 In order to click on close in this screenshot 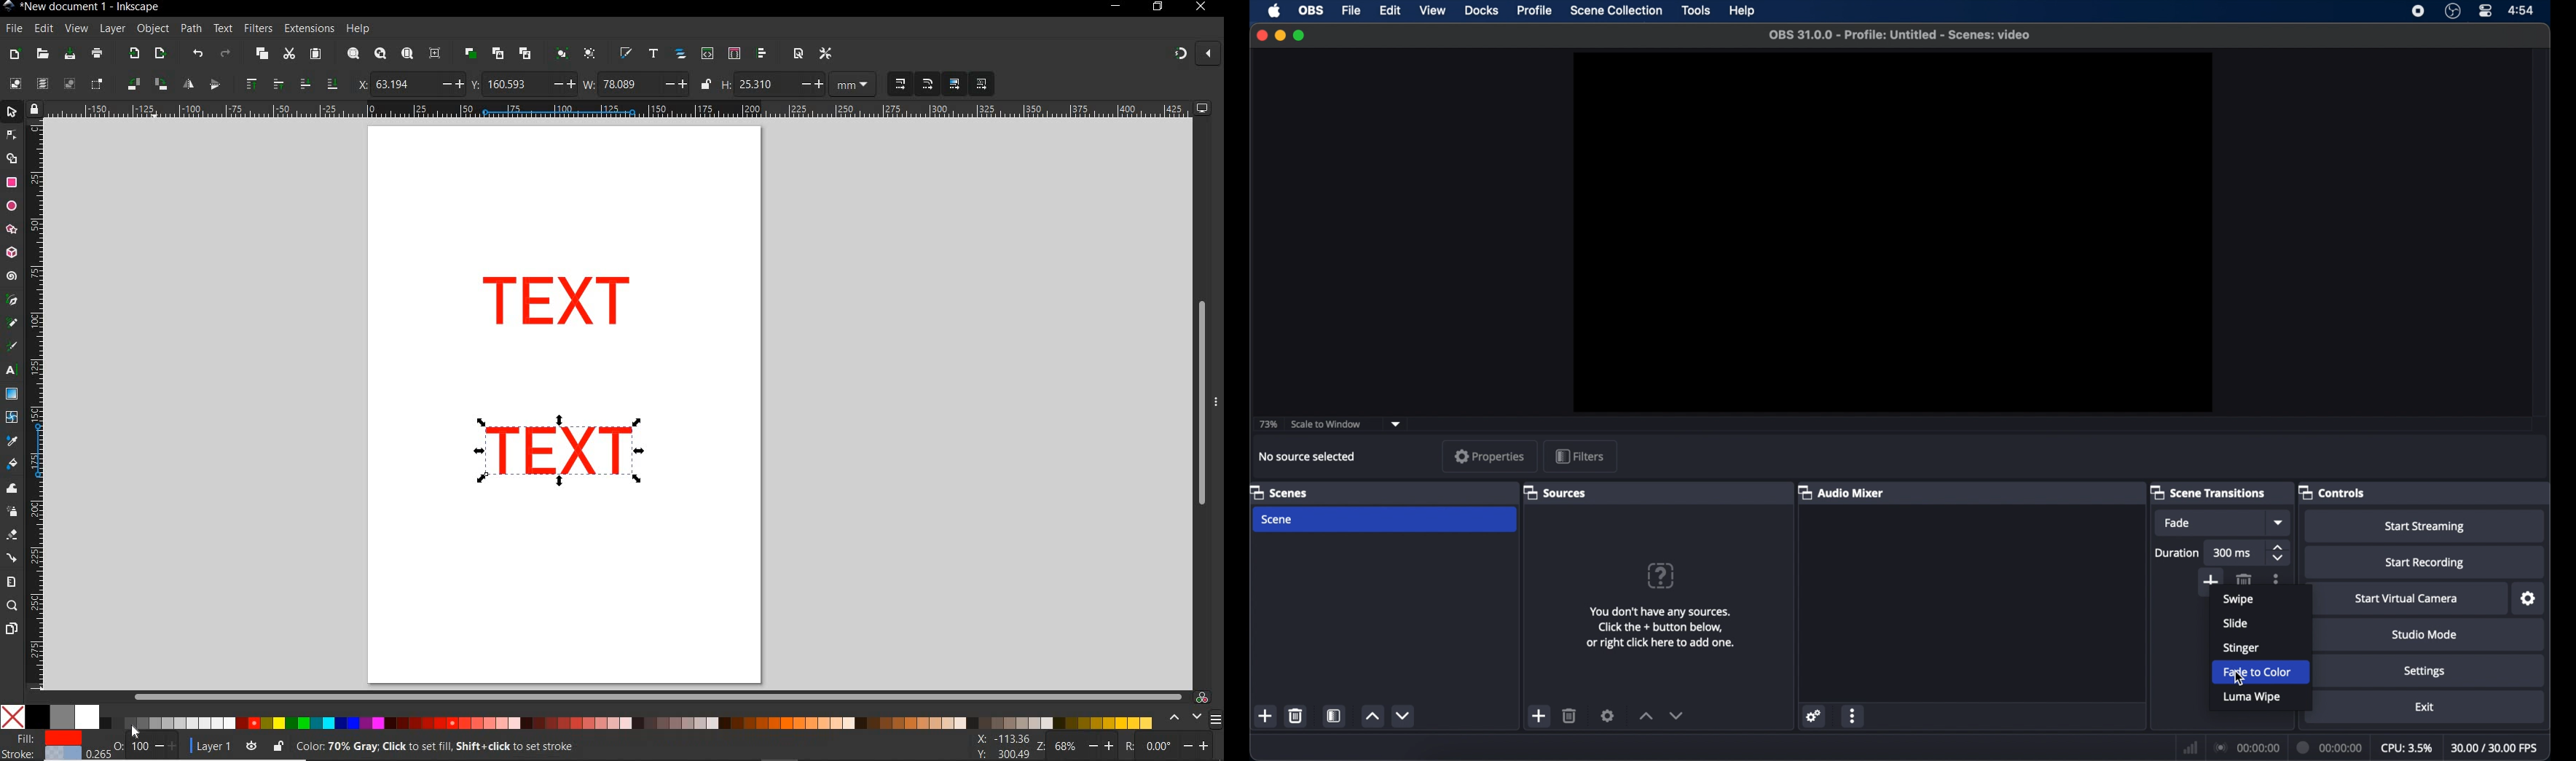, I will do `click(1261, 35)`.